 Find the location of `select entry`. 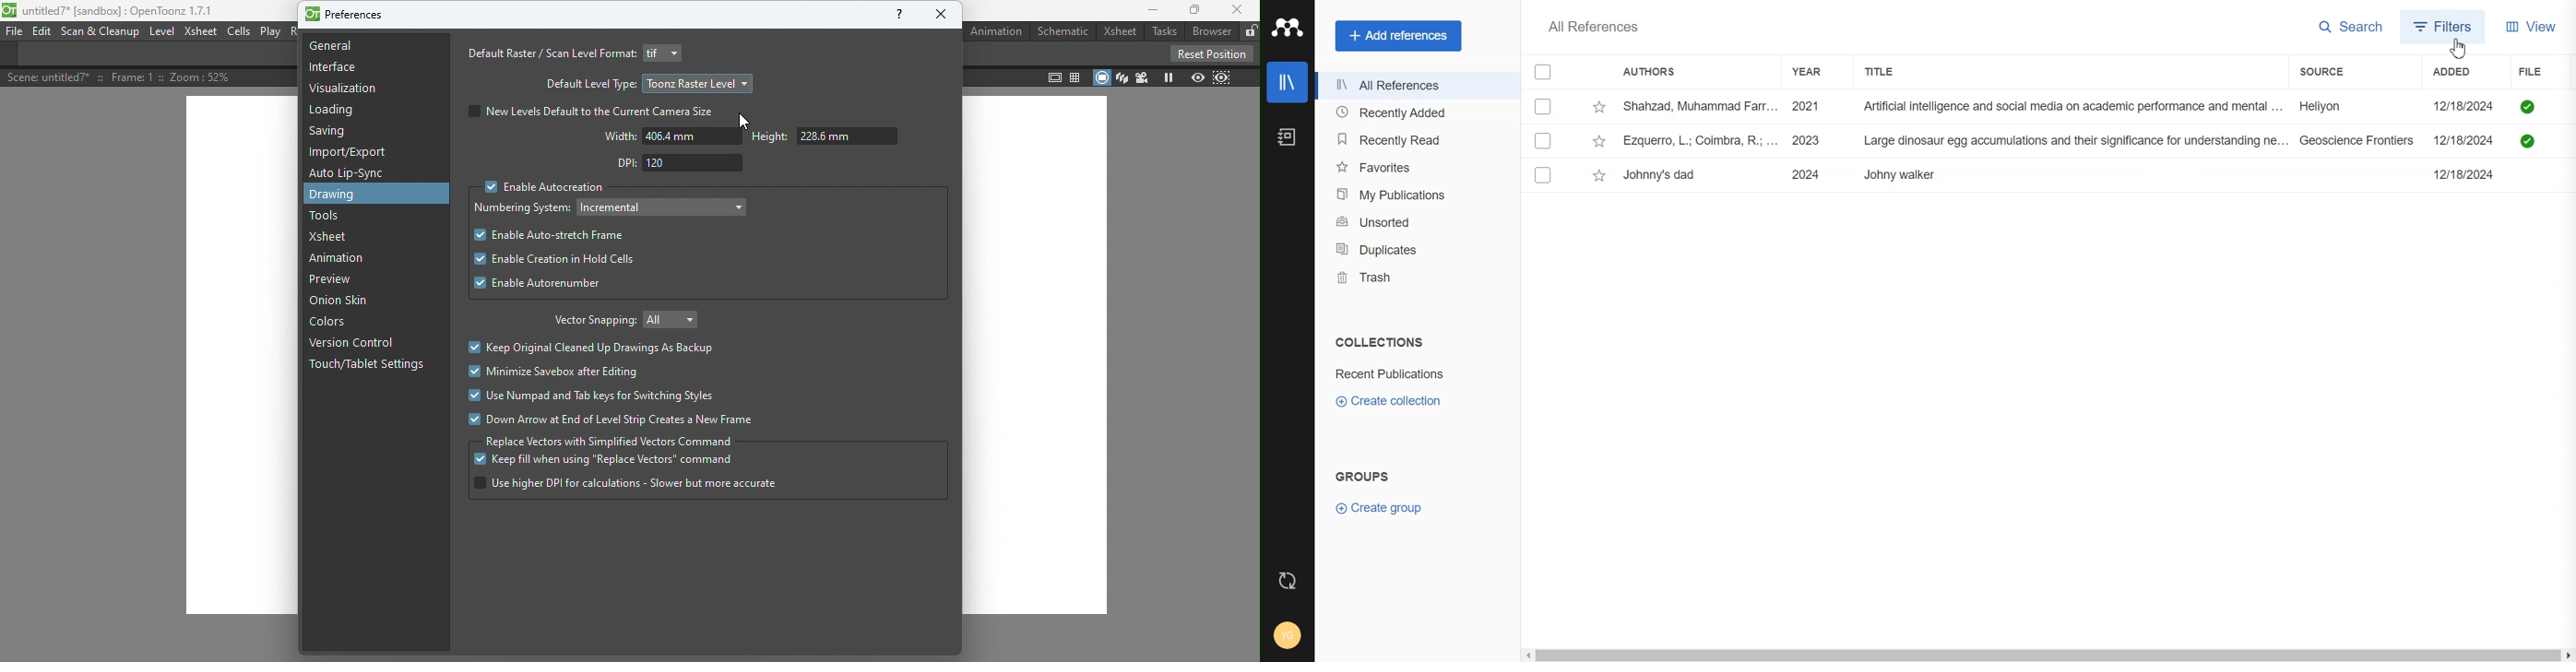

select entry is located at coordinates (1543, 140).